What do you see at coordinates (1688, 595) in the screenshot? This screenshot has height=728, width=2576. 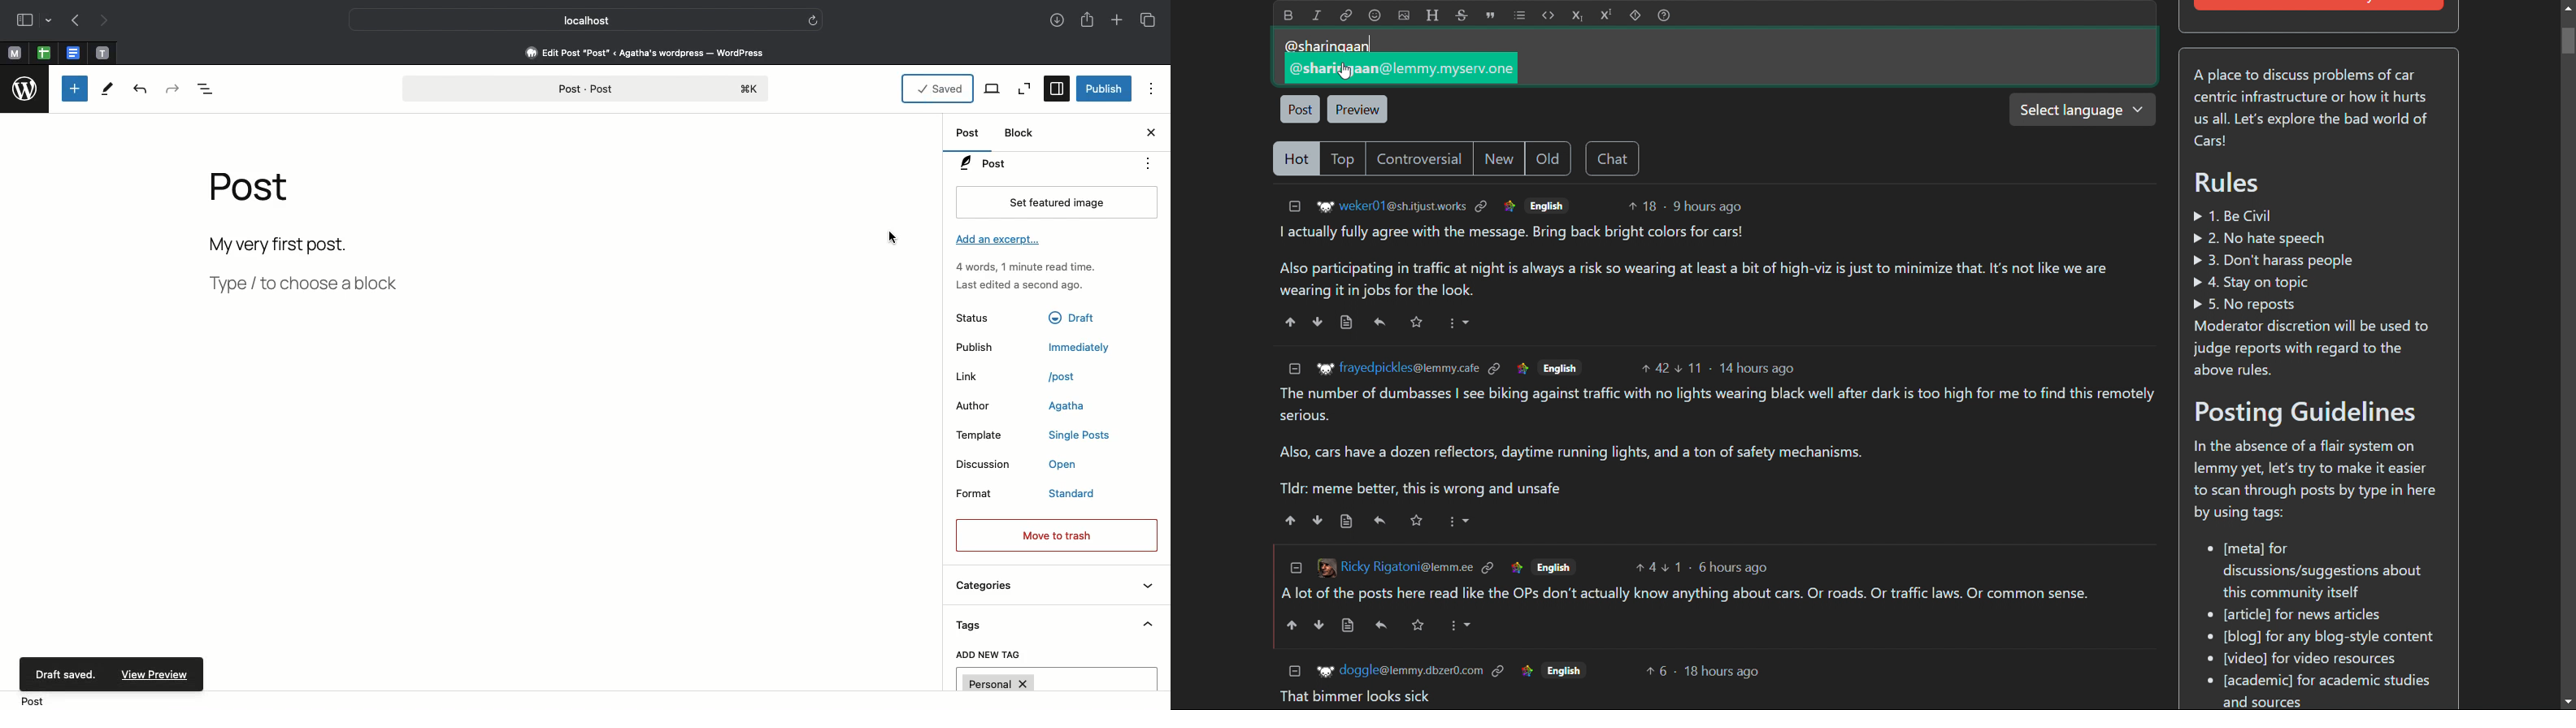 I see `Alot of the posts here read like the OPs don't actually know anything about cars. Or roads. Or traffic laws. Or common sense.` at bounding box center [1688, 595].